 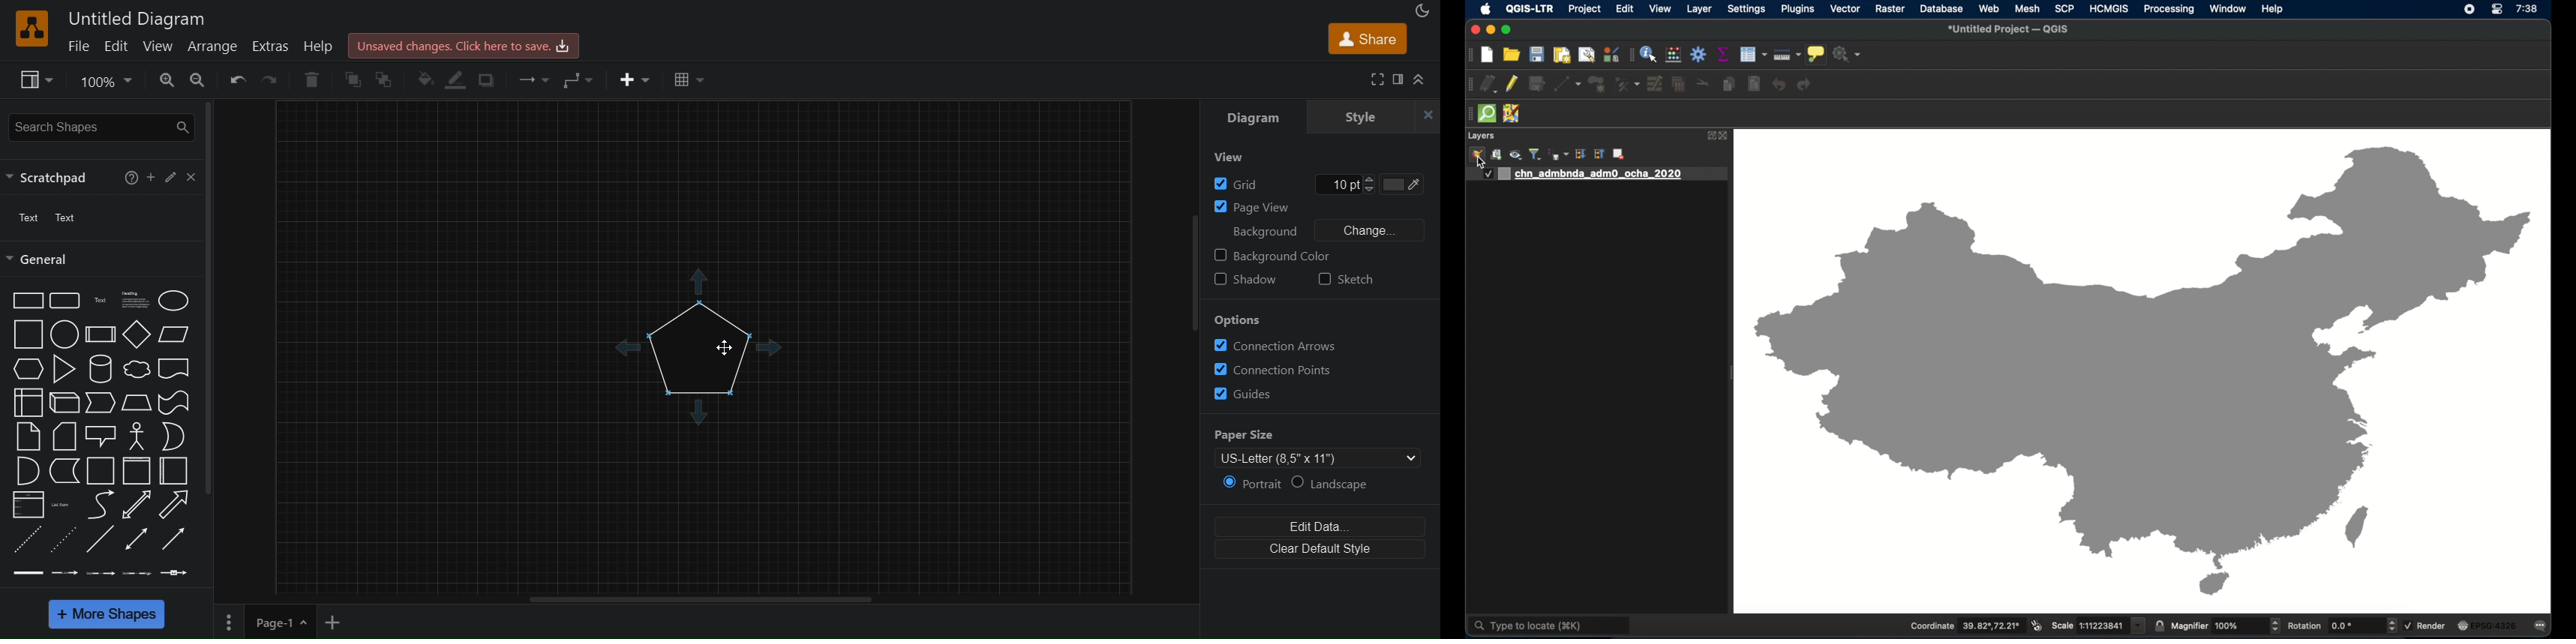 I want to click on Step, so click(x=101, y=403).